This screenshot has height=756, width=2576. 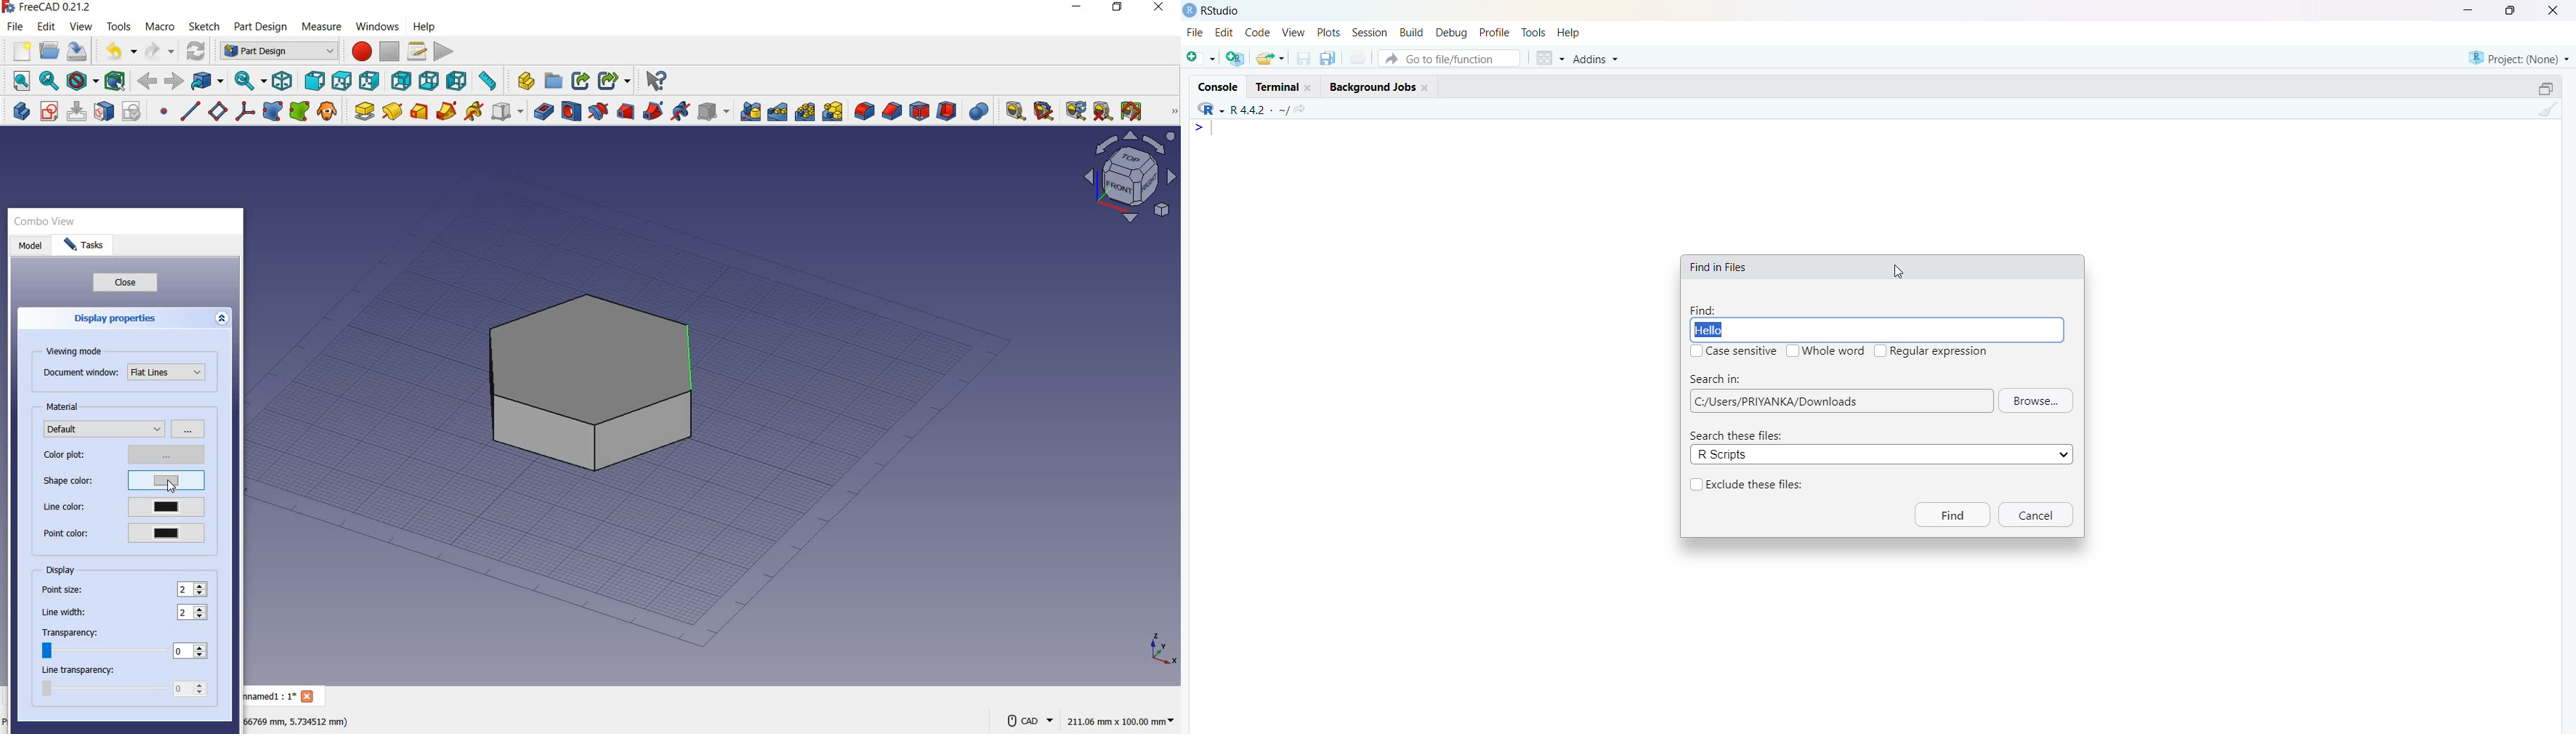 What do you see at coordinates (18, 109) in the screenshot?
I see `create body` at bounding box center [18, 109].